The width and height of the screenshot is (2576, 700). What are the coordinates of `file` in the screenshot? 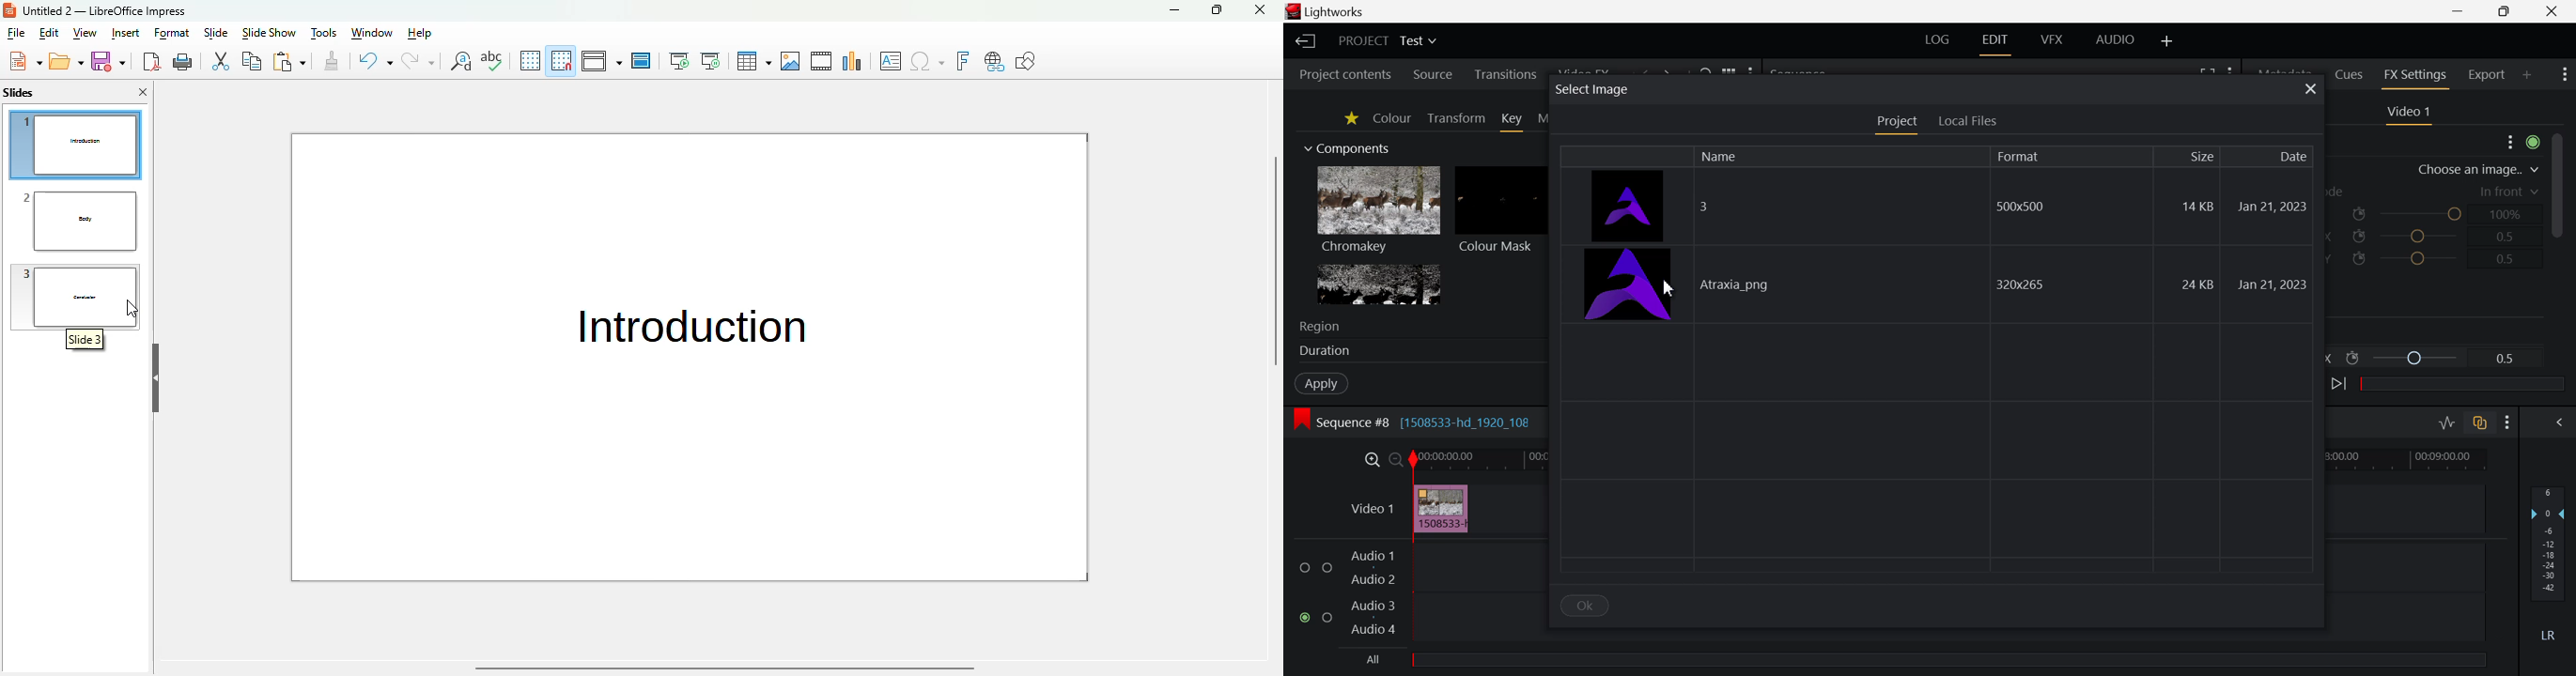 It's located at (16, 33).